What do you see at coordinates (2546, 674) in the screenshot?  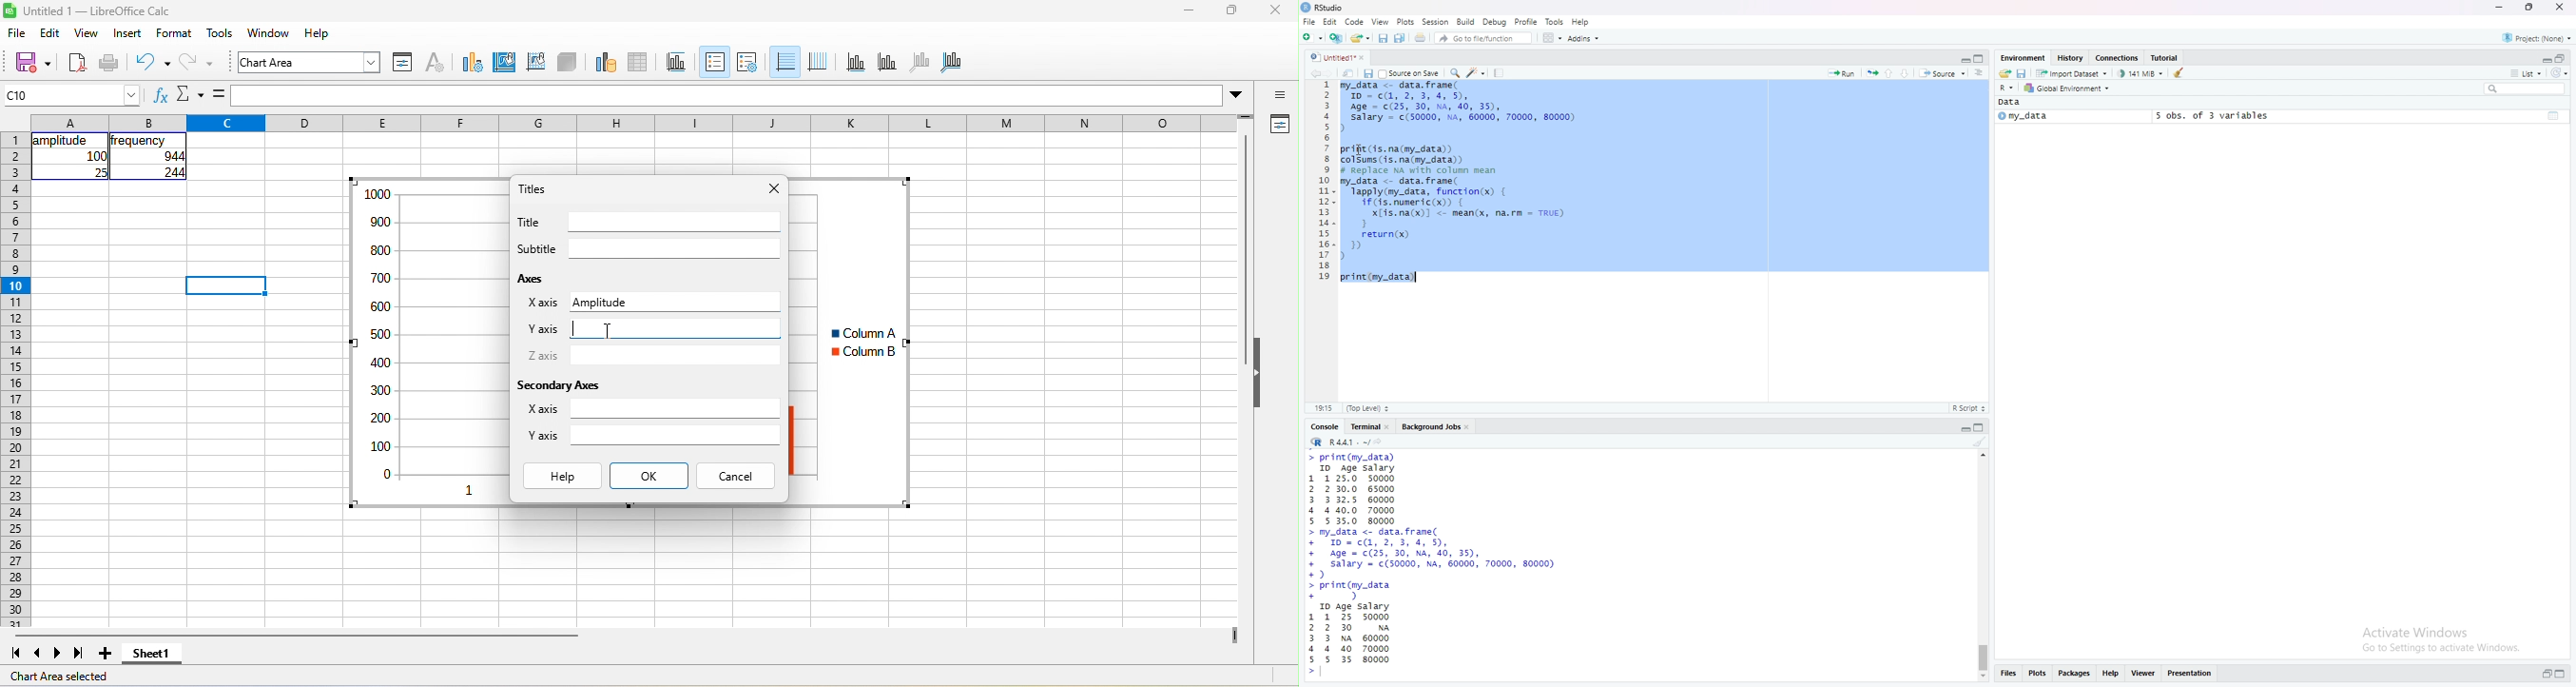 I see `expand` at bounding box center [2546, 674].